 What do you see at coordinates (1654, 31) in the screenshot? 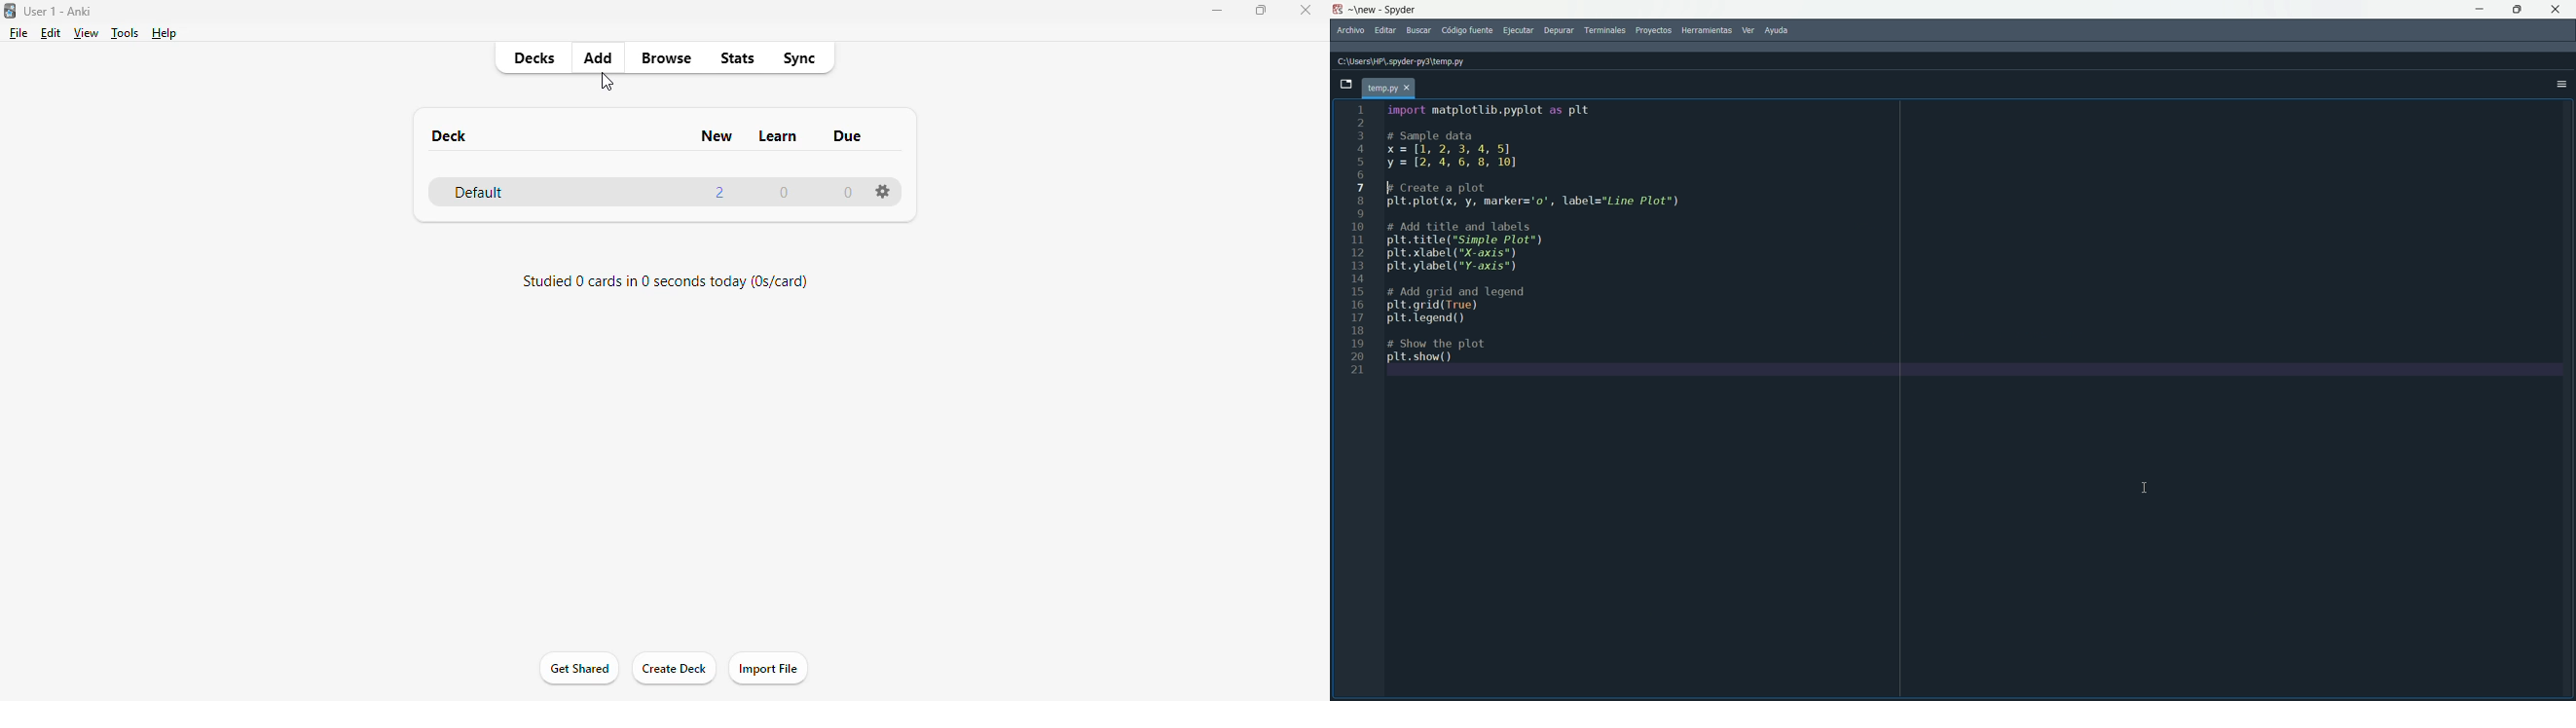
I see `proyectos` at bounding box center [1654, 31].